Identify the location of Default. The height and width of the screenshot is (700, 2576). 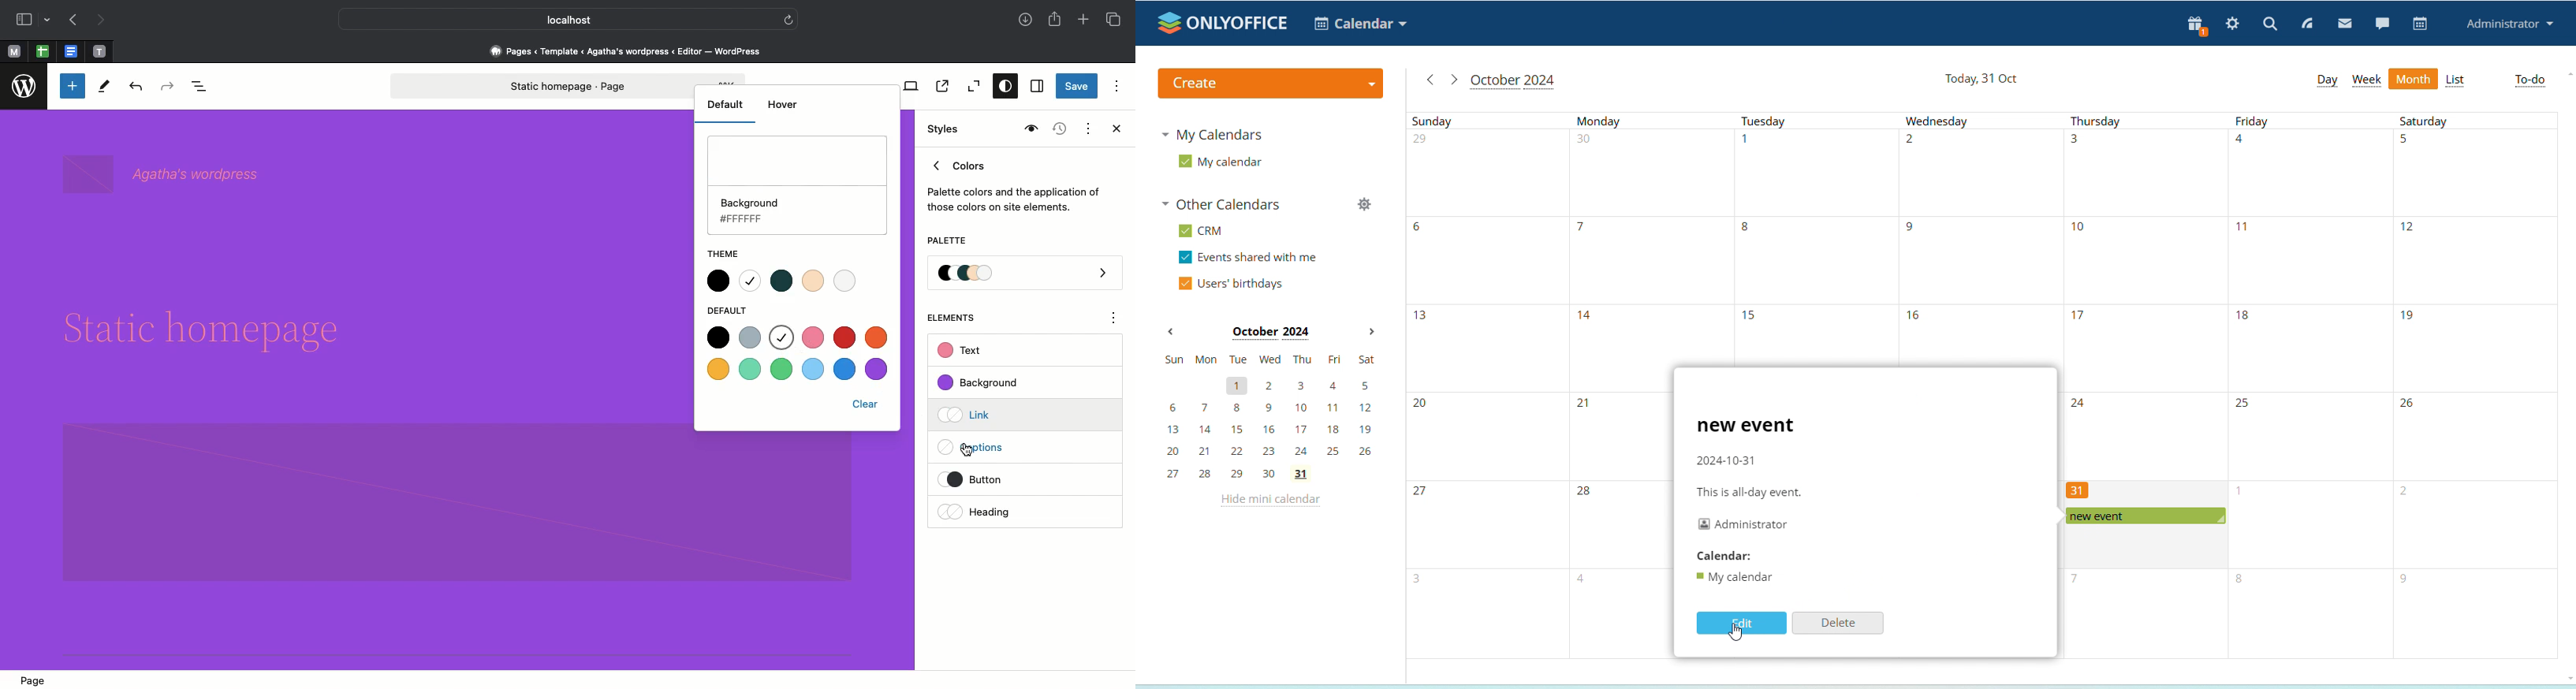
(730, 309).